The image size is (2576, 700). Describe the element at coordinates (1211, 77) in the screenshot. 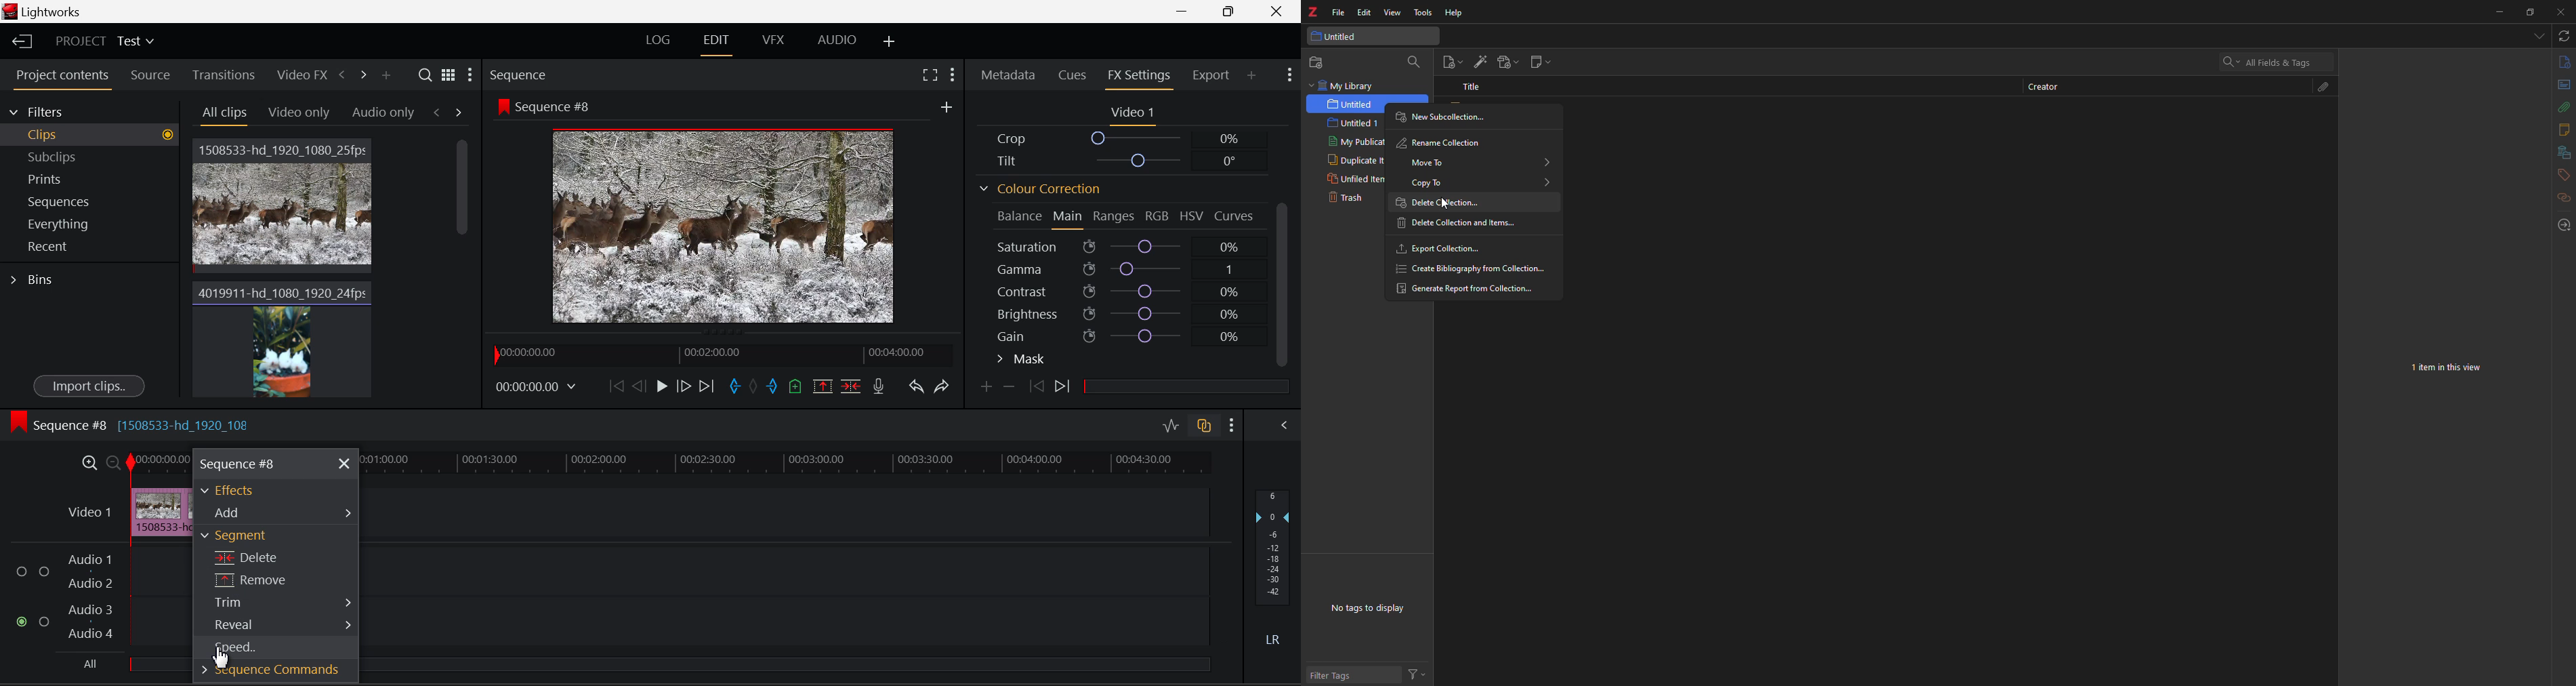

I see `Export` at that location.